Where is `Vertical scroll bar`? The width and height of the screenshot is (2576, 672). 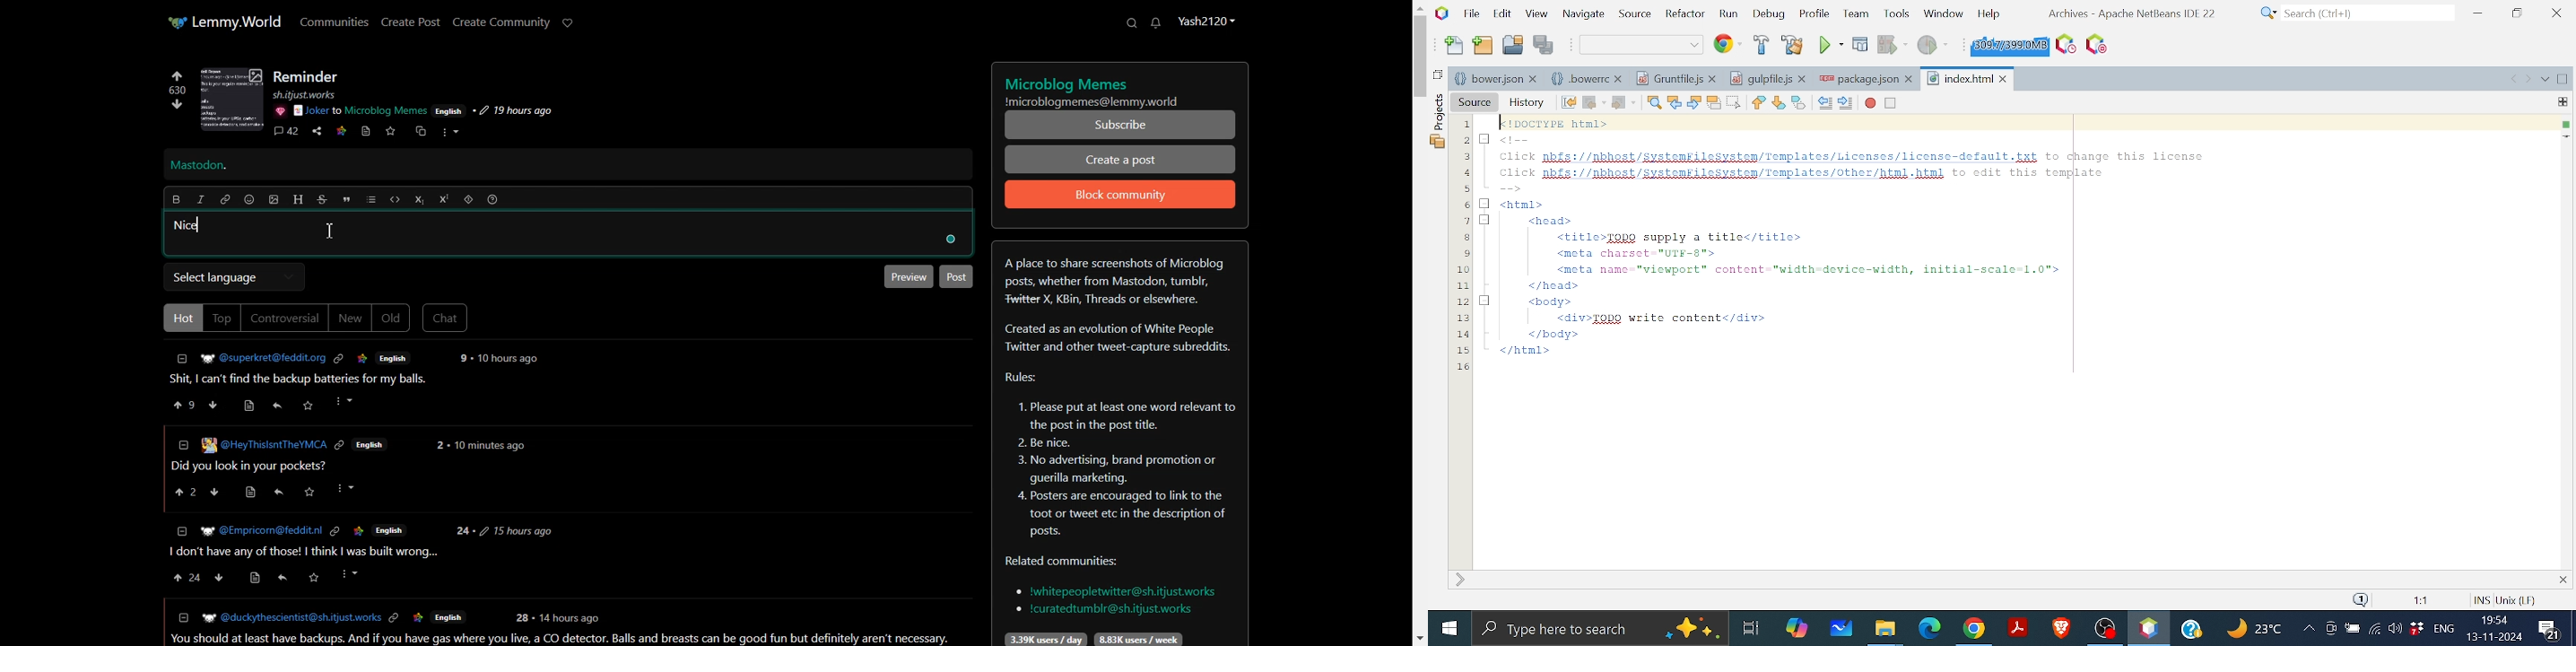
Vertical scroll bar is located at coordinates (1420, 323).